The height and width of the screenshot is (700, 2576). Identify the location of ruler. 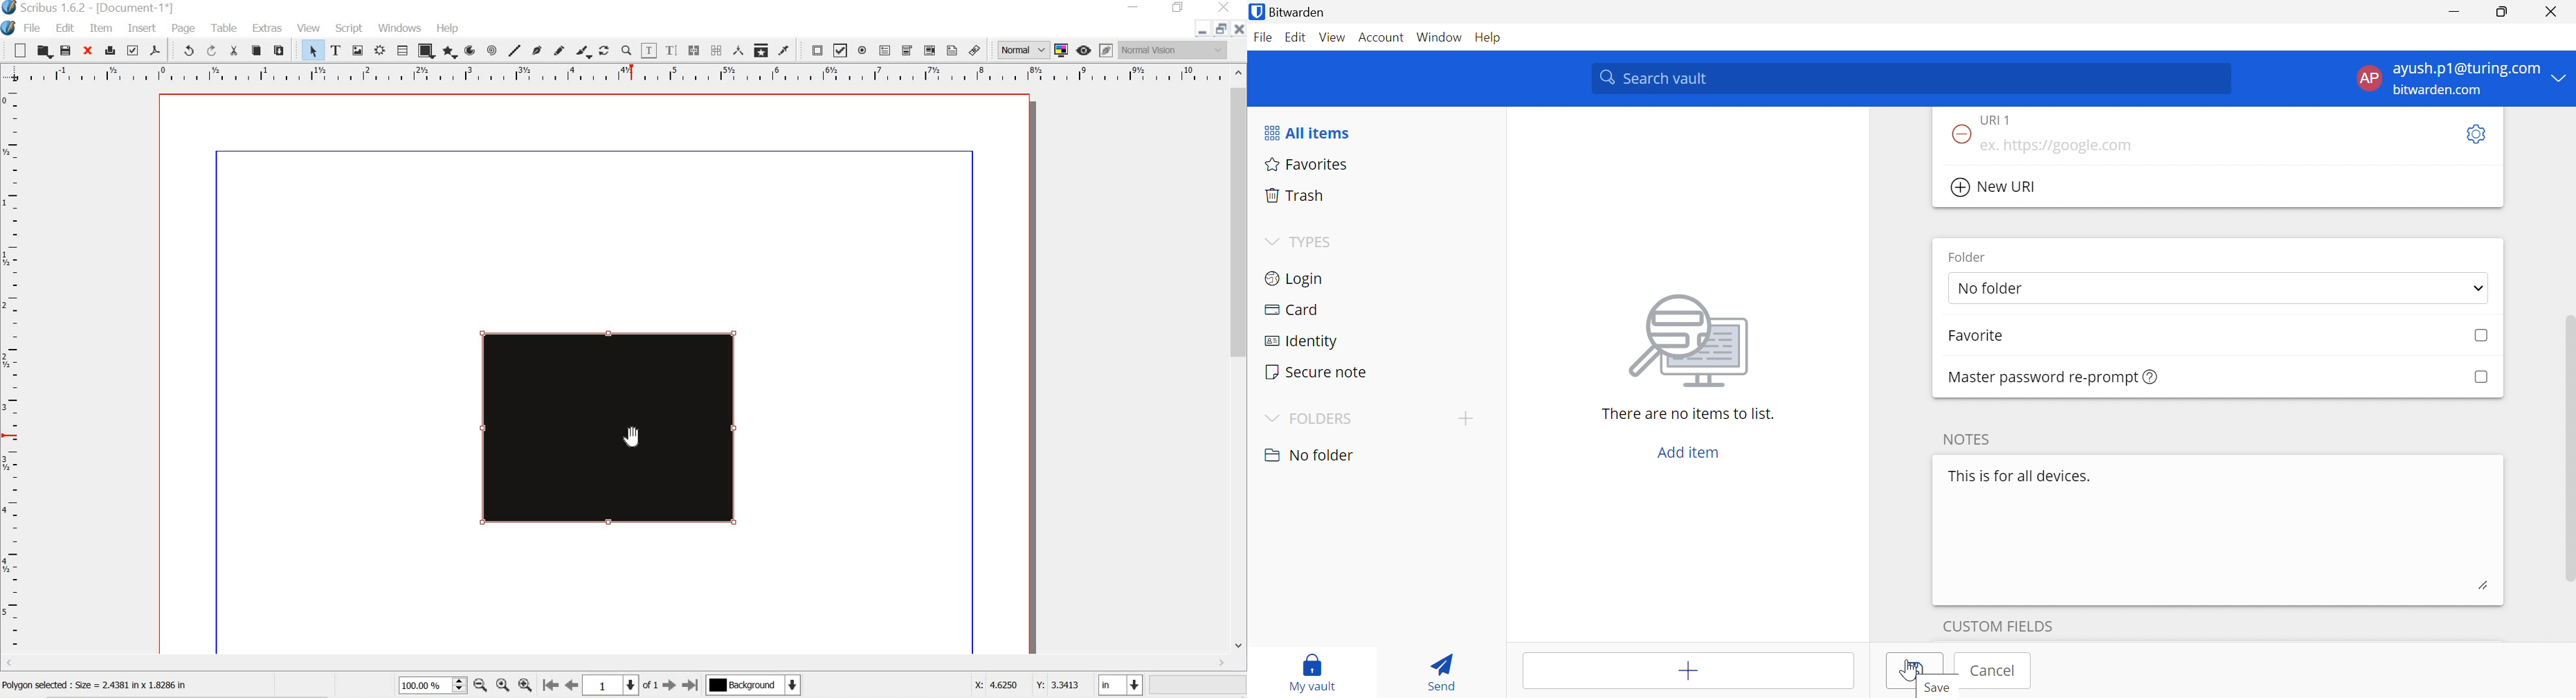
(12, 372).